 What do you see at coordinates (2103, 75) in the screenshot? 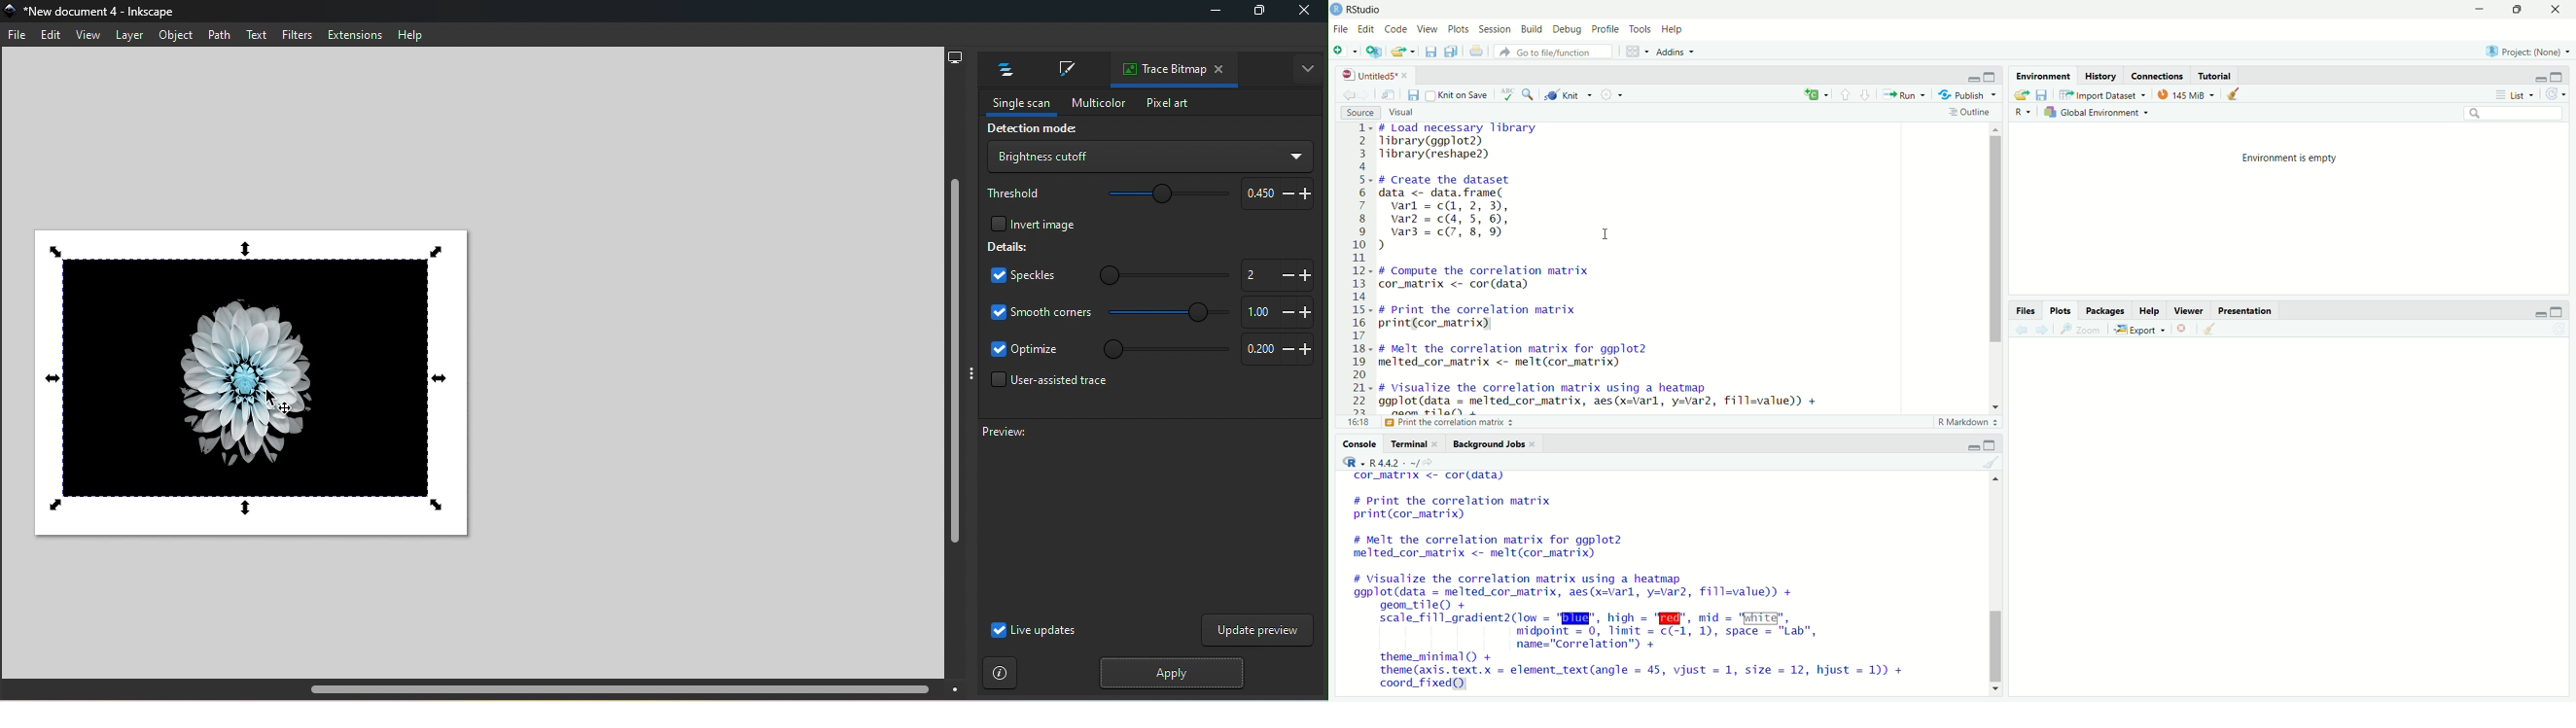
I see `history` at bounding box center [2103, 75].